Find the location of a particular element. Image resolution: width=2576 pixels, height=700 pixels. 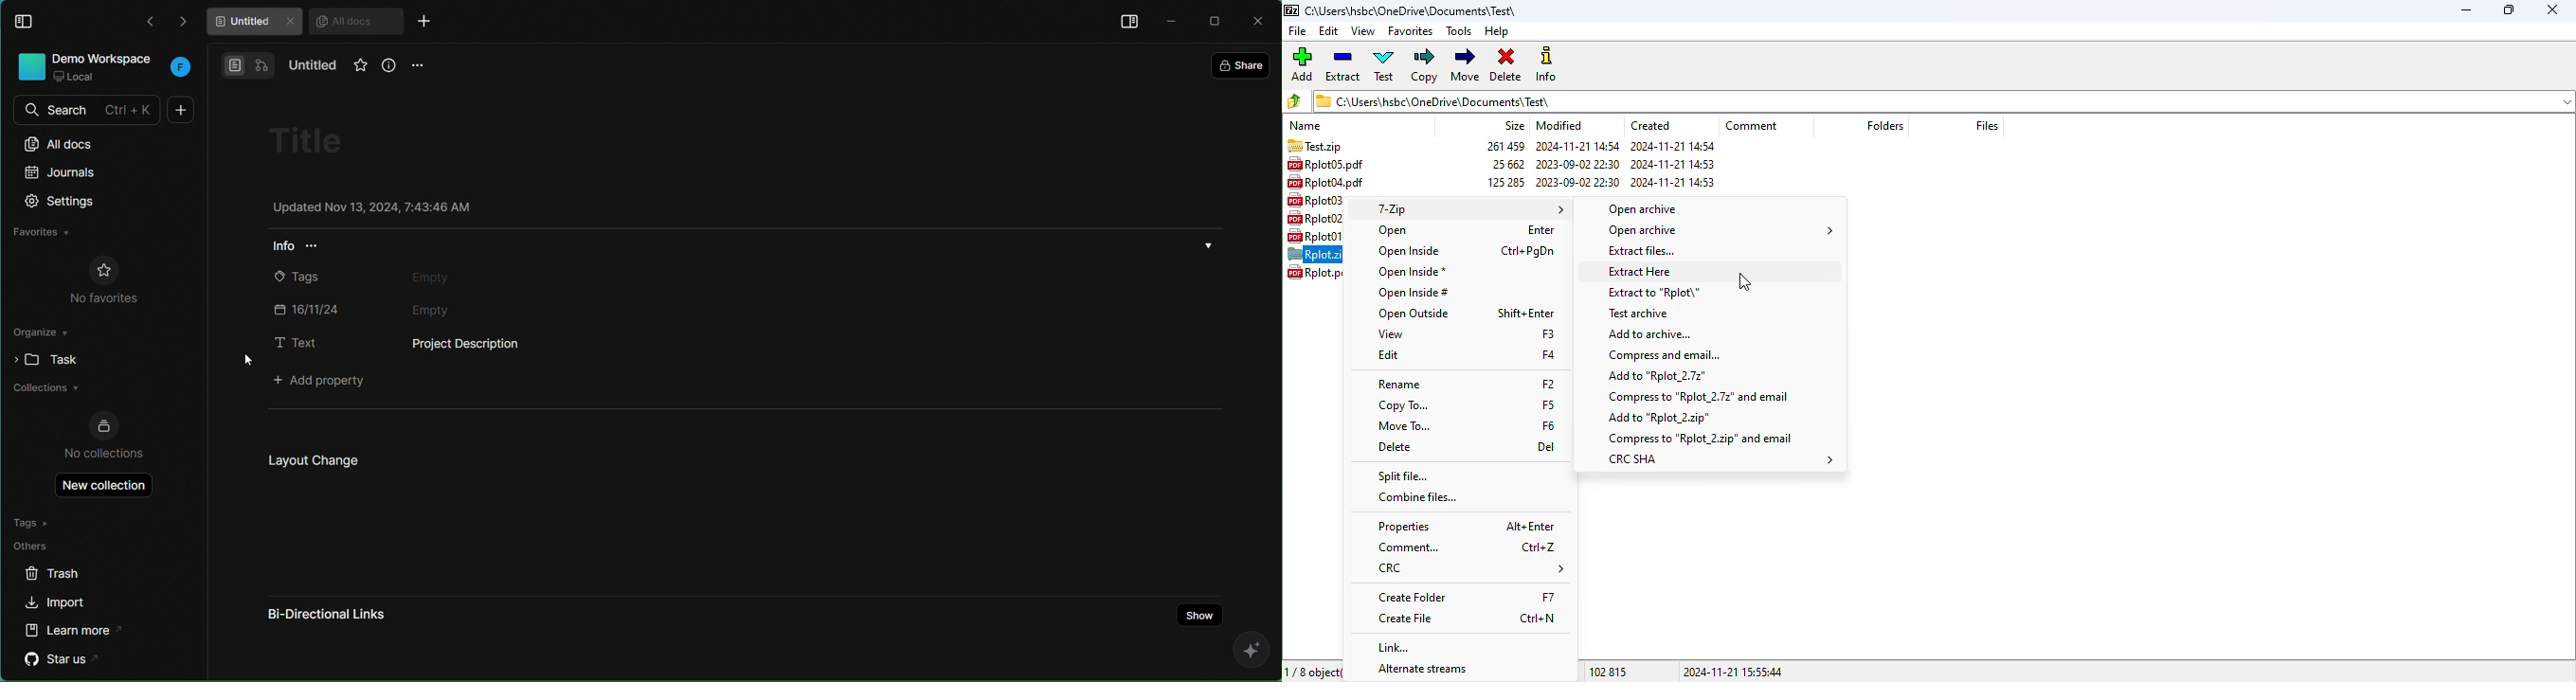

edit is located at coordinates (1329, 31).